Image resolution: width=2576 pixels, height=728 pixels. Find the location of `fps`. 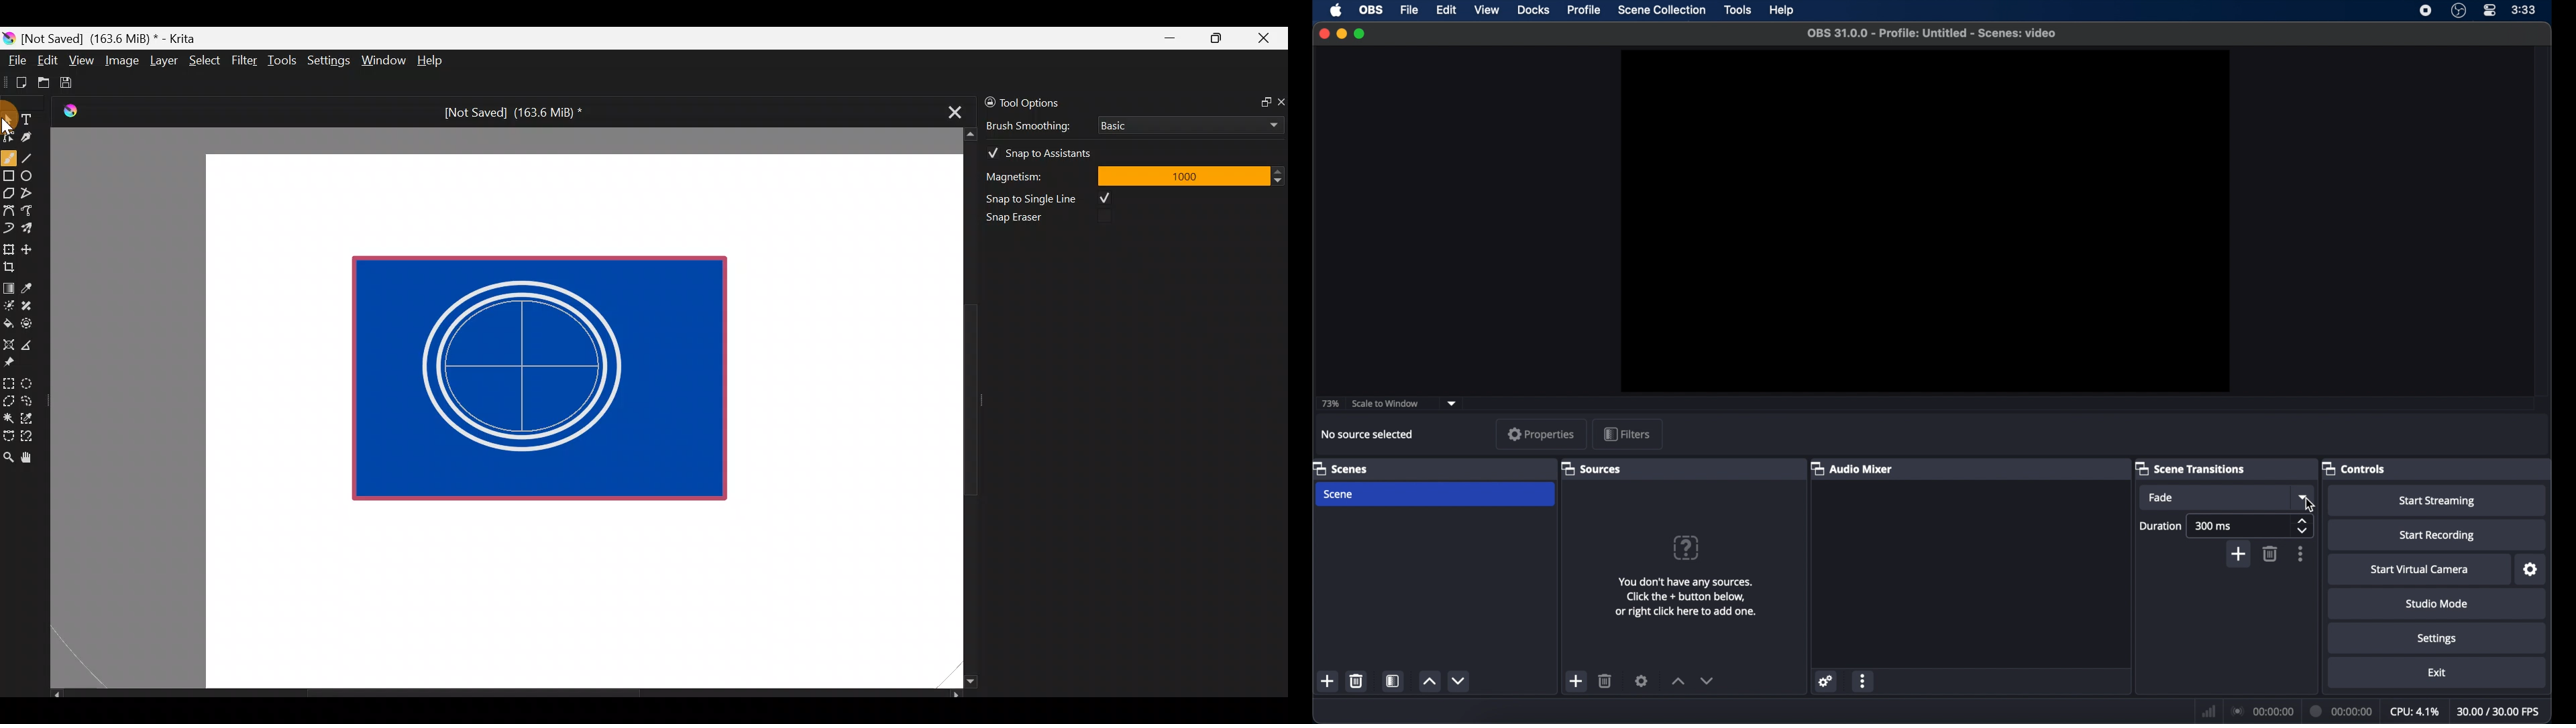

fps is located at coordinates (2500, 711).